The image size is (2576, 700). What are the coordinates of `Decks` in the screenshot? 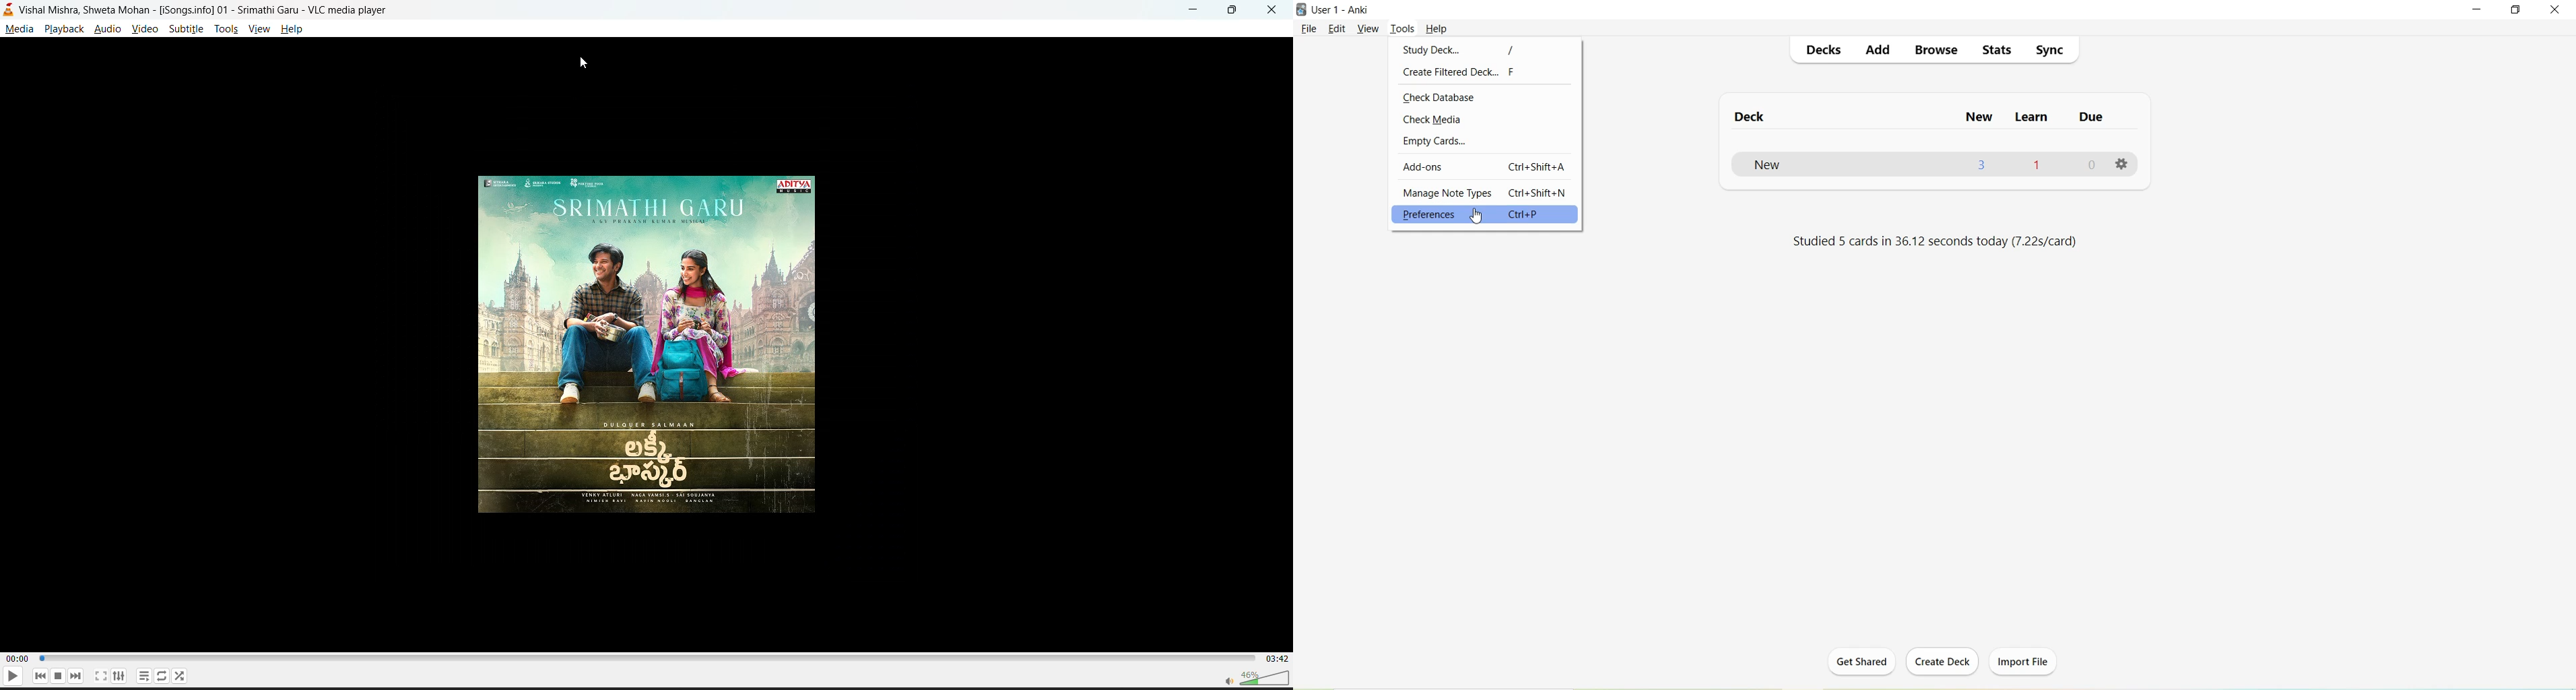 It's located at (1824, 51).